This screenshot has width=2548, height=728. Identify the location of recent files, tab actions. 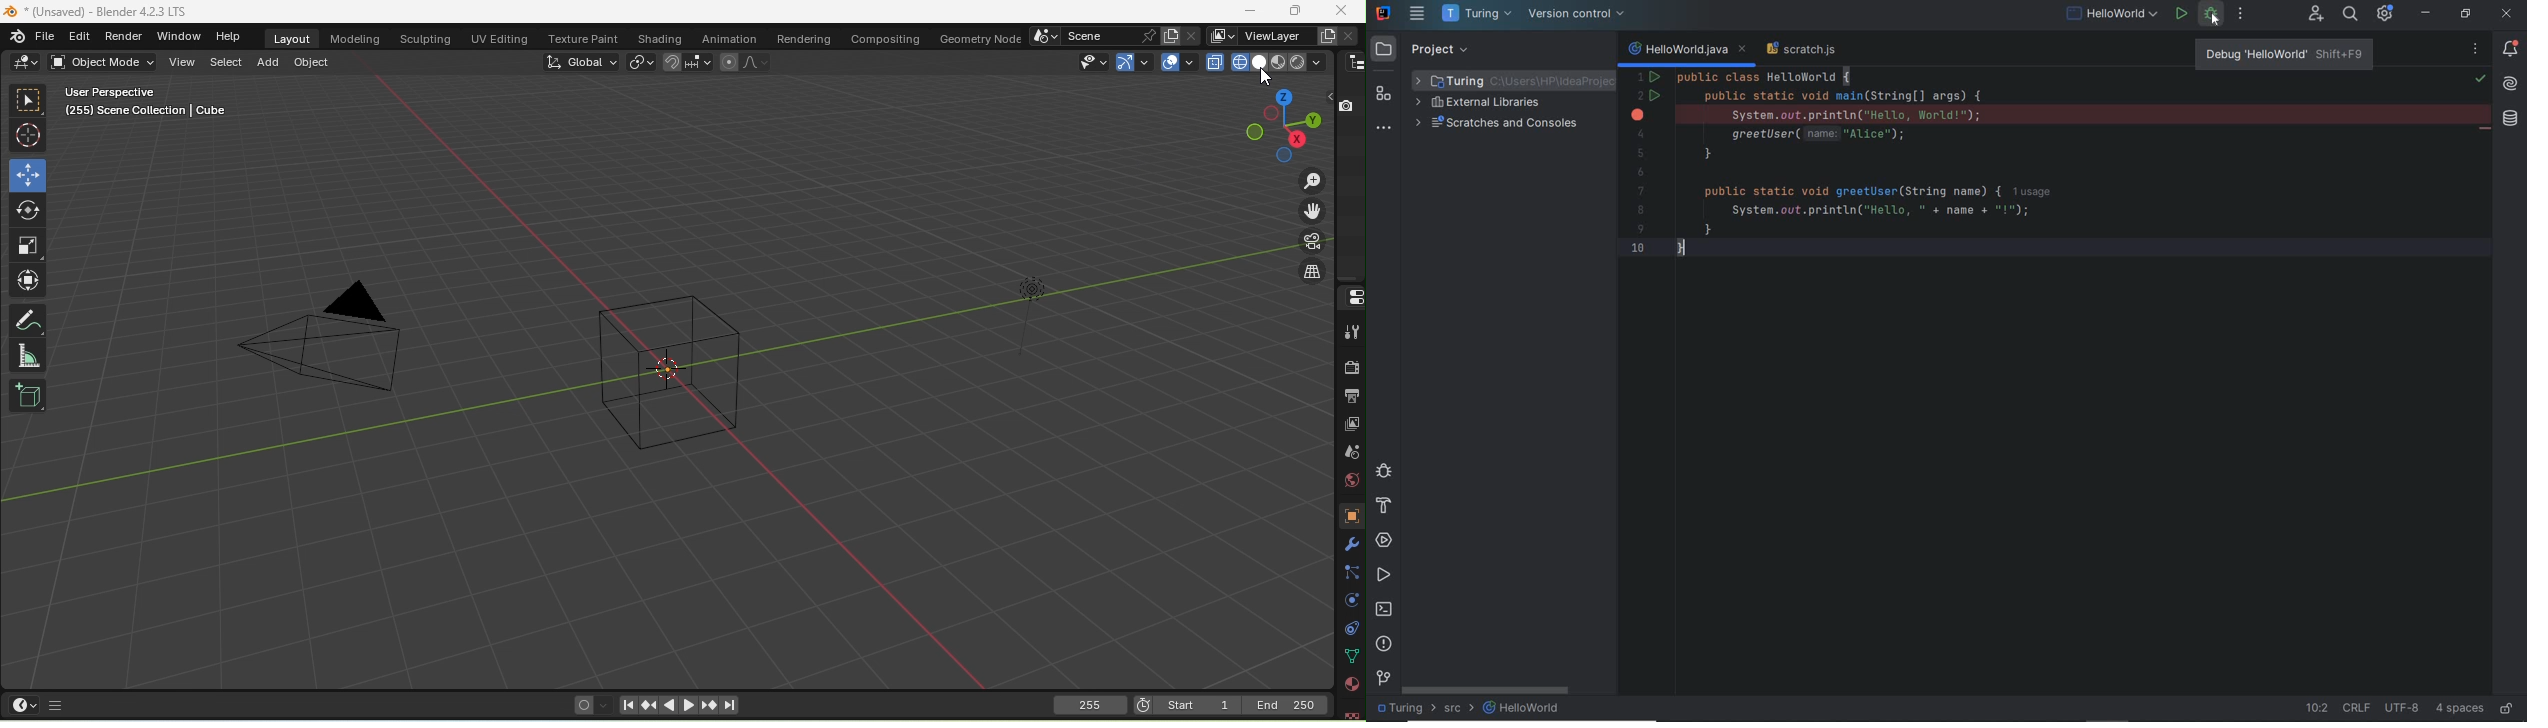
(2477, 52).